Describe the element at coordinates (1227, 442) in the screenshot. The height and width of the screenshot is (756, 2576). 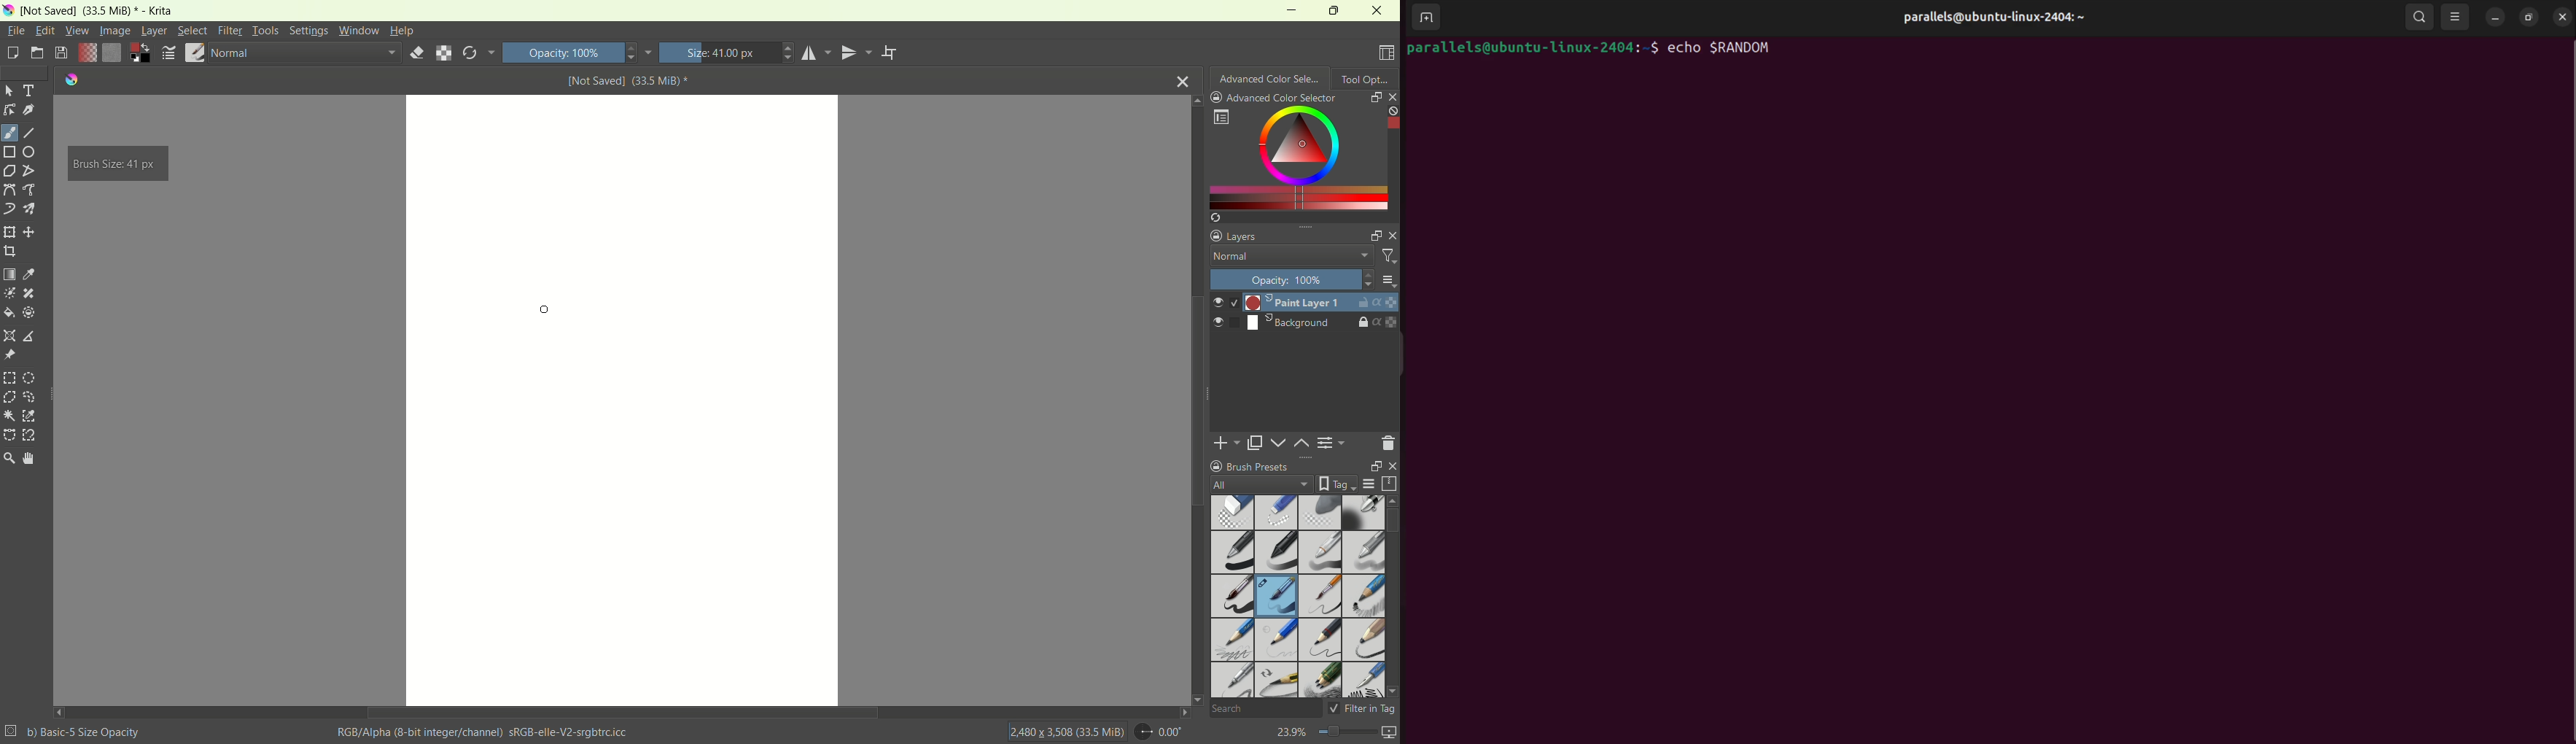
I see `add` at that location.